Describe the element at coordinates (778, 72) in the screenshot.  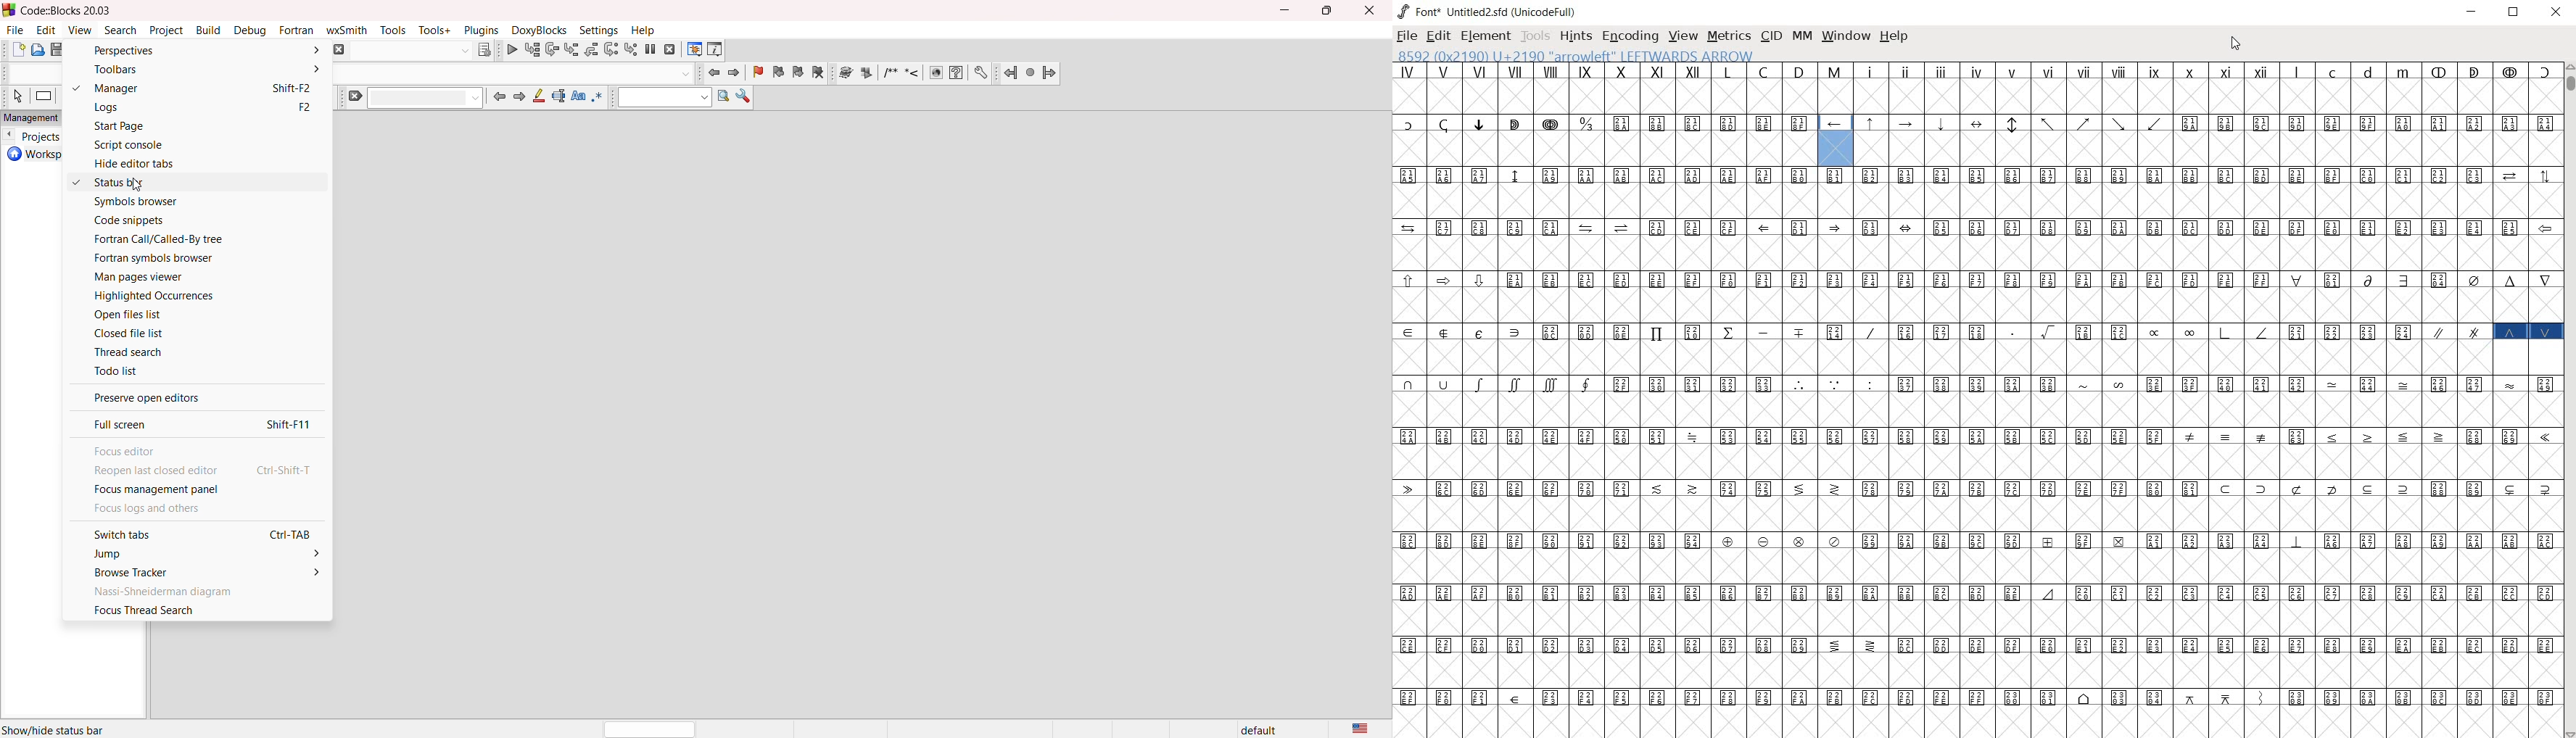
I see `prev bookmark` at that location.